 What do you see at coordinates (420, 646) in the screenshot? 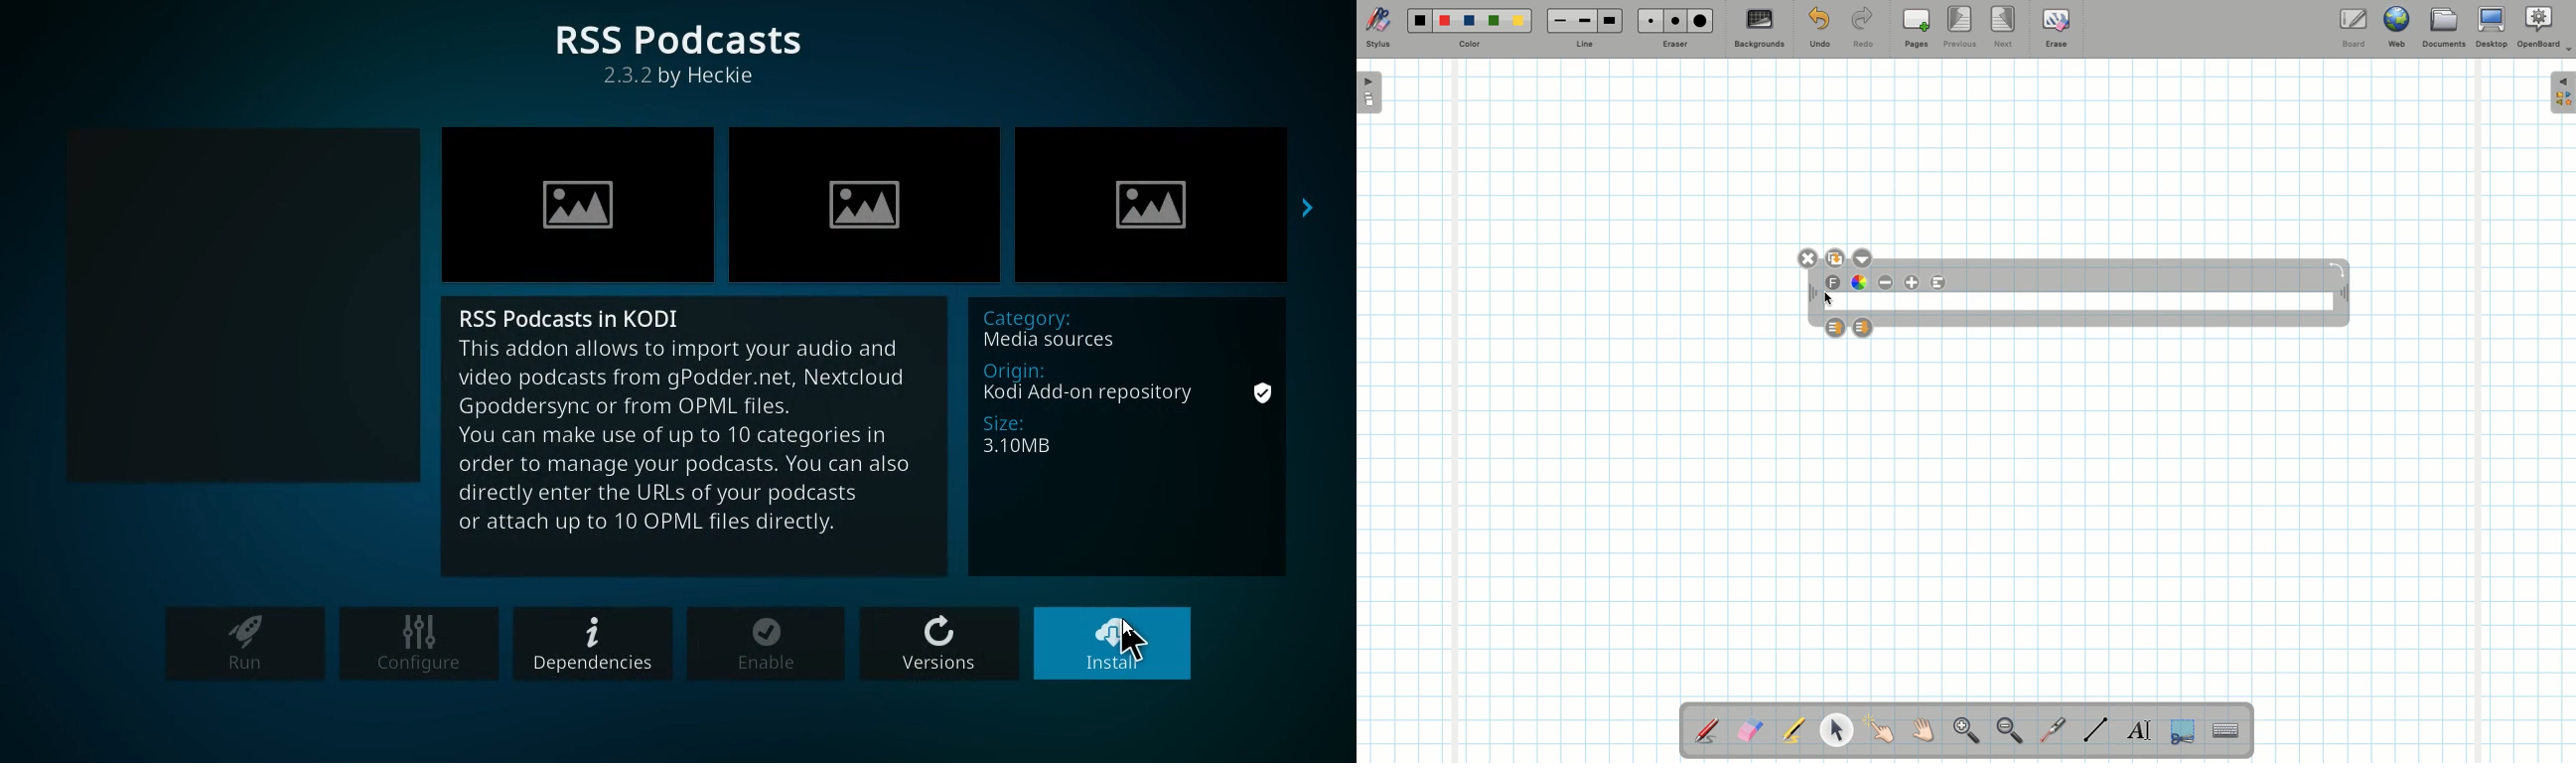
I see `configure` at bounding box center [420, 646].